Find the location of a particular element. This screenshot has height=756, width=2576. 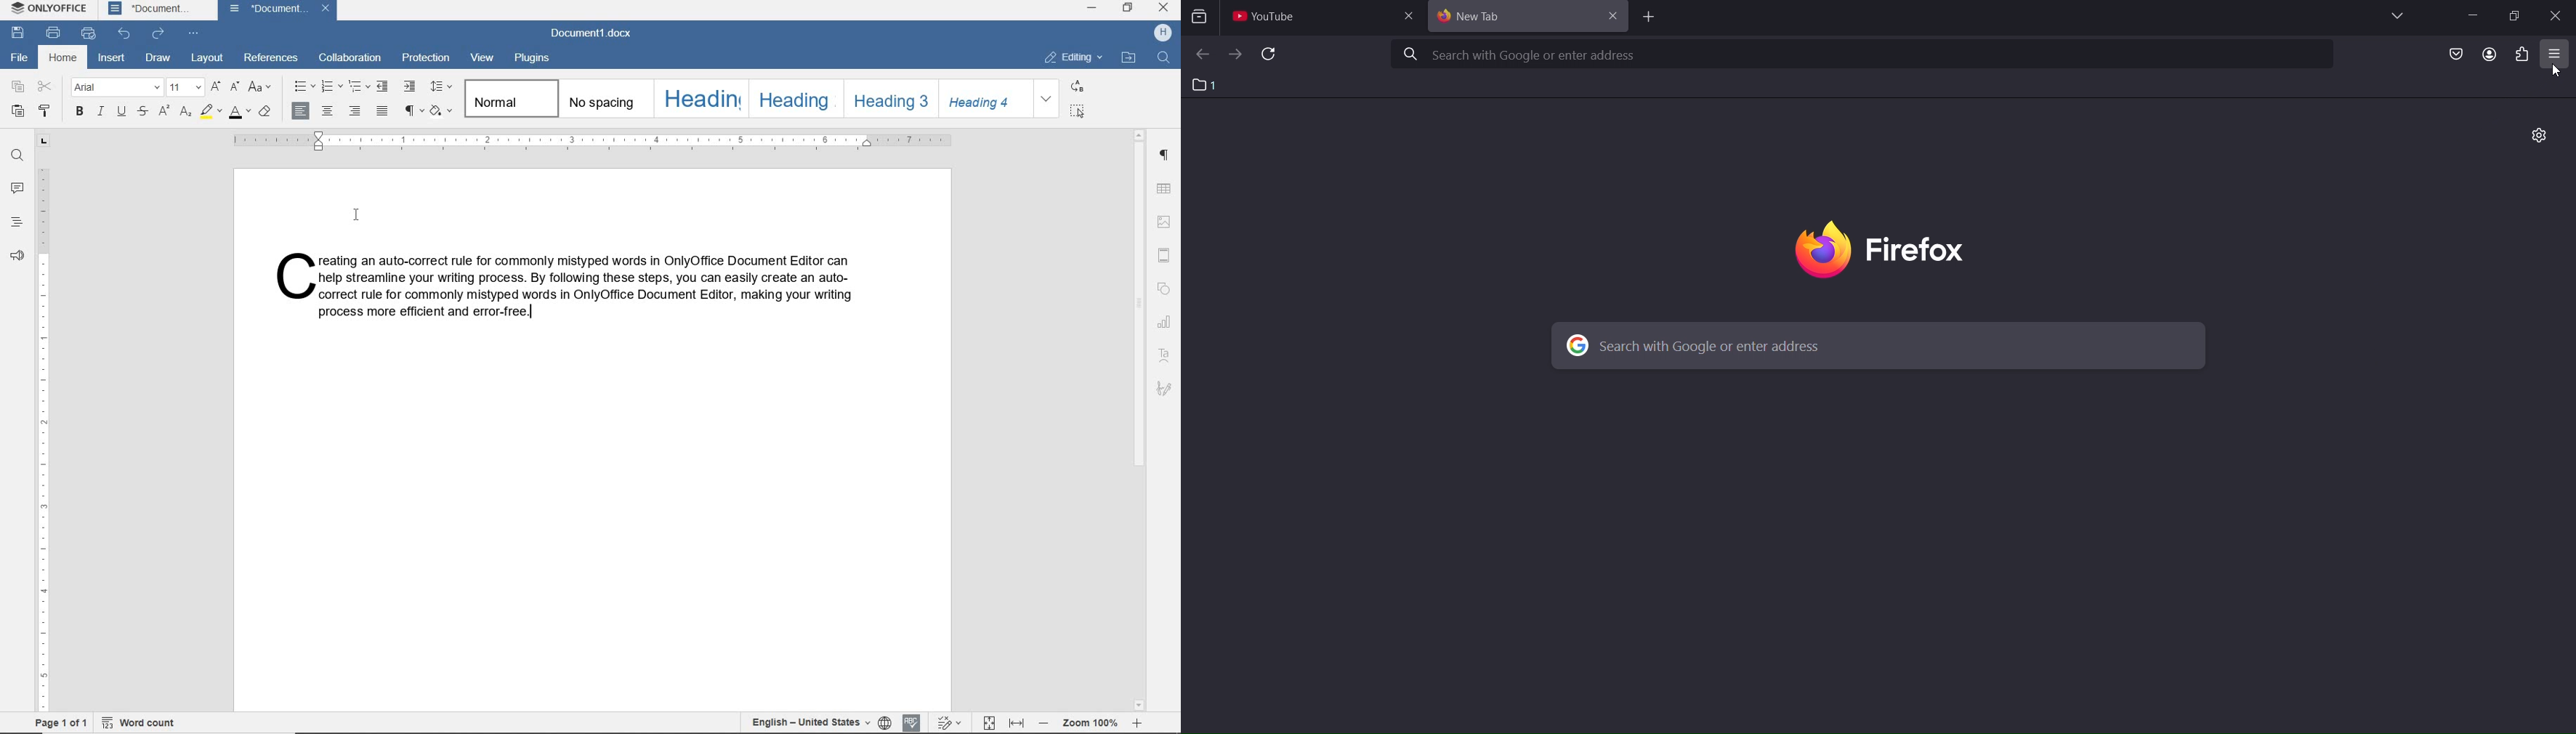

image is located at coordinates (1916, 249).